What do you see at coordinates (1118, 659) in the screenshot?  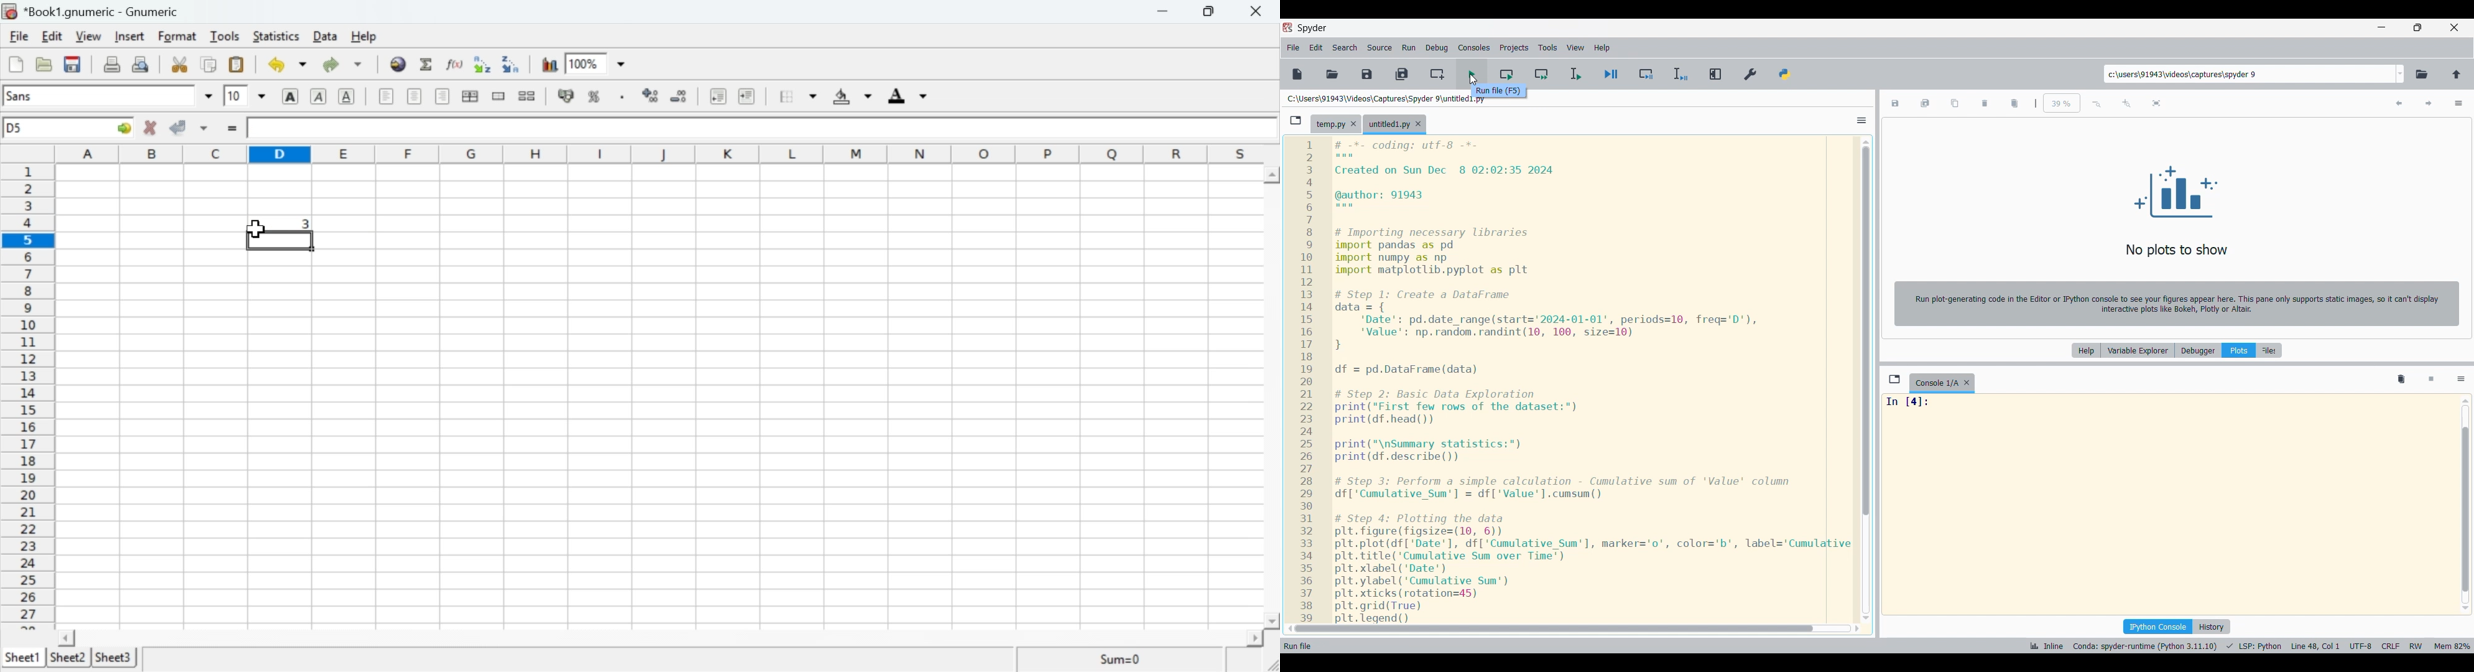 I see `Sum` at bounding box center [1118, 659].